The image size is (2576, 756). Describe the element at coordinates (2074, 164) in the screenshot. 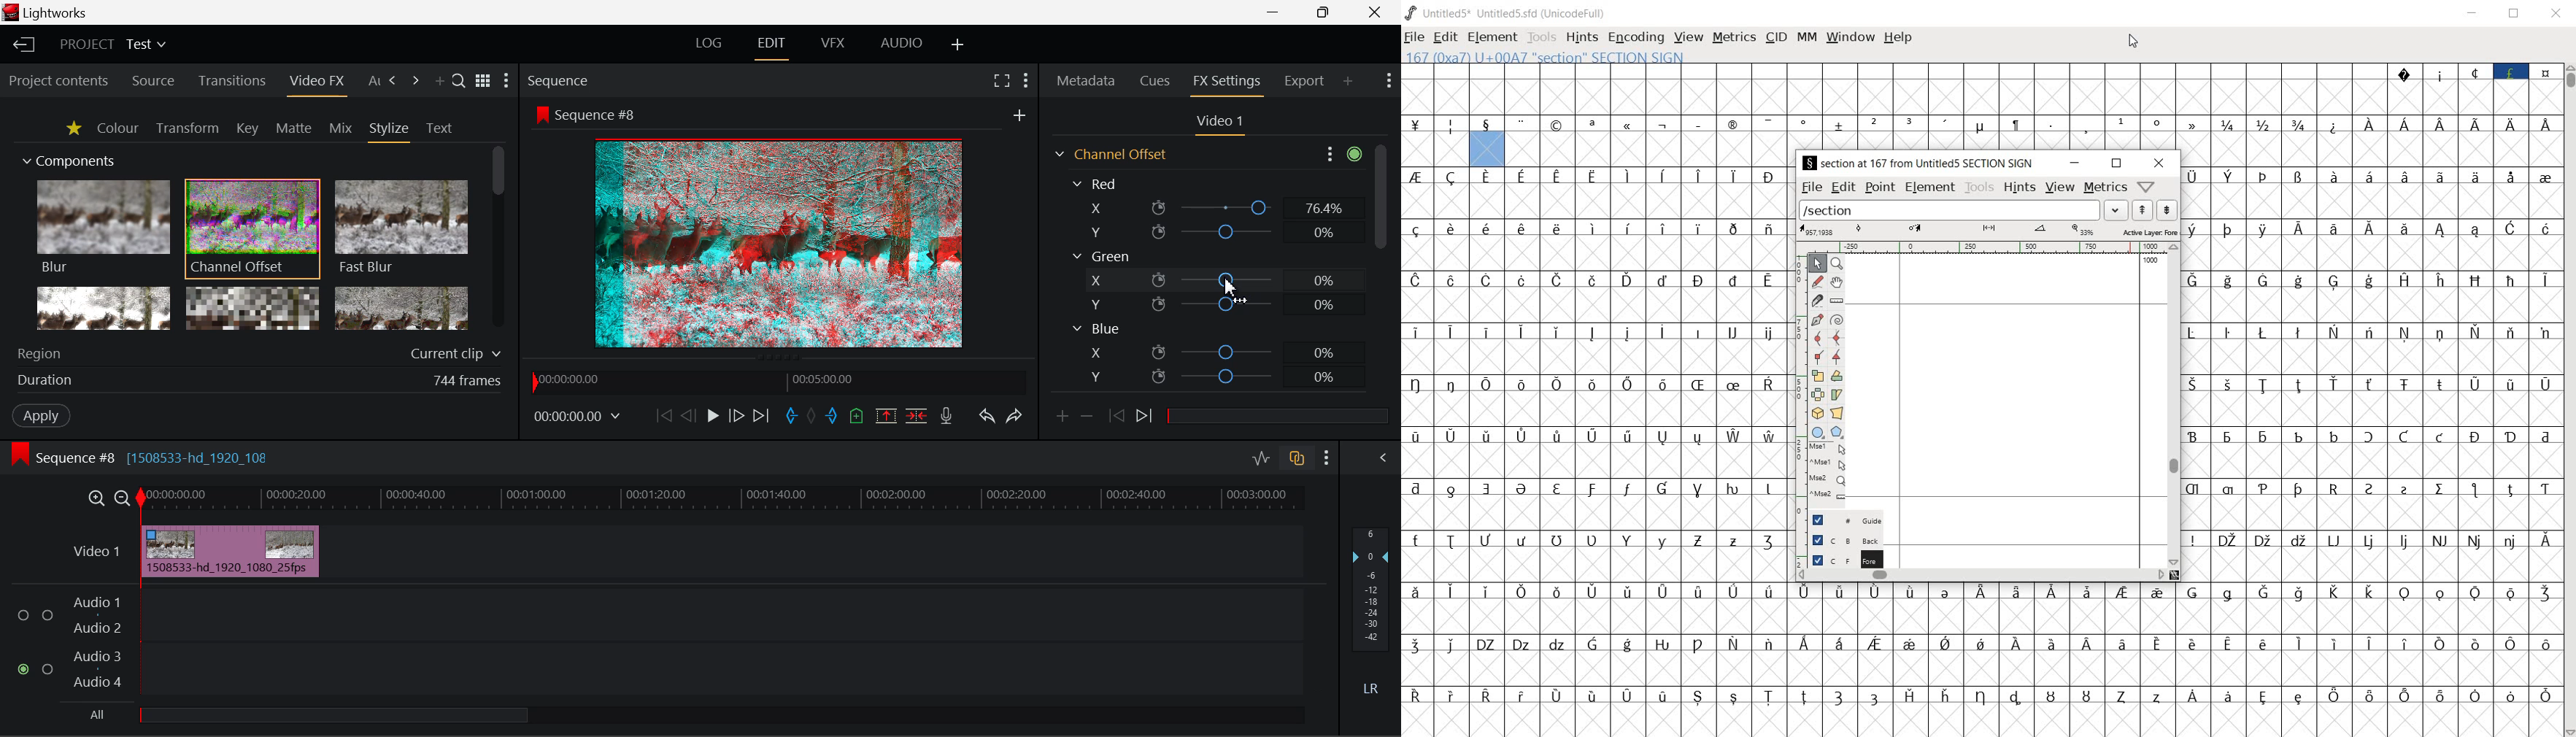

I see `minimize` at that location.